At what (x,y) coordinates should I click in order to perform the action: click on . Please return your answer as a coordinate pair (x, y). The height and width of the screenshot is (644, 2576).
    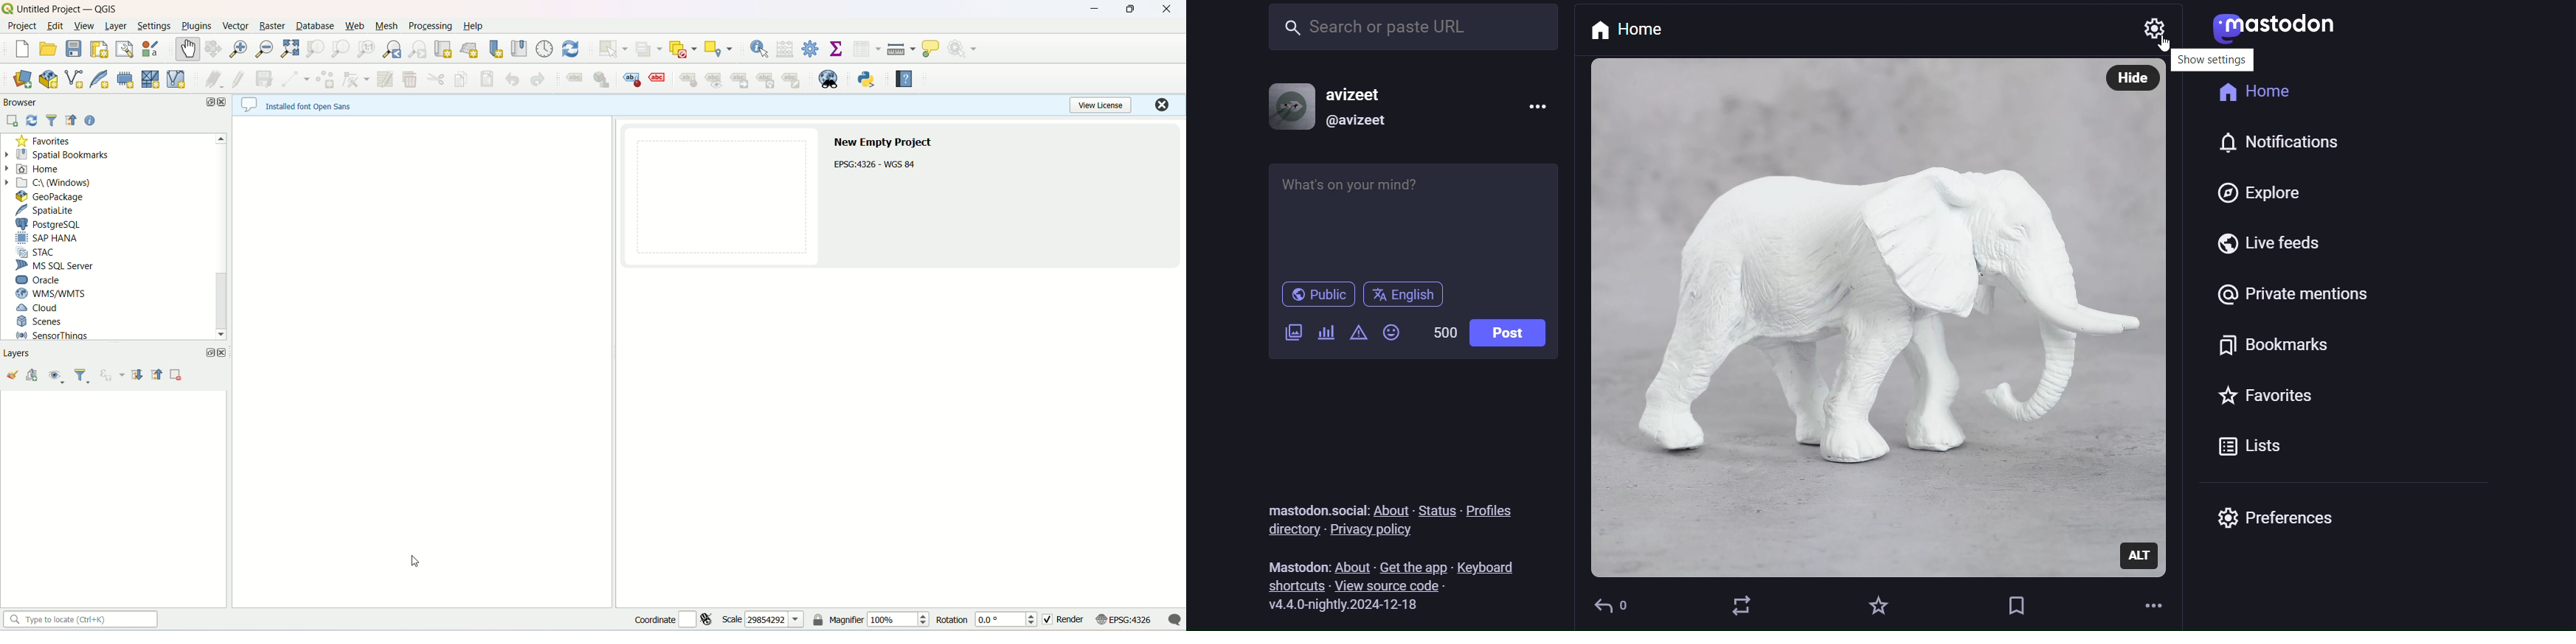
    Looking at the image, I should click on (208, 104).